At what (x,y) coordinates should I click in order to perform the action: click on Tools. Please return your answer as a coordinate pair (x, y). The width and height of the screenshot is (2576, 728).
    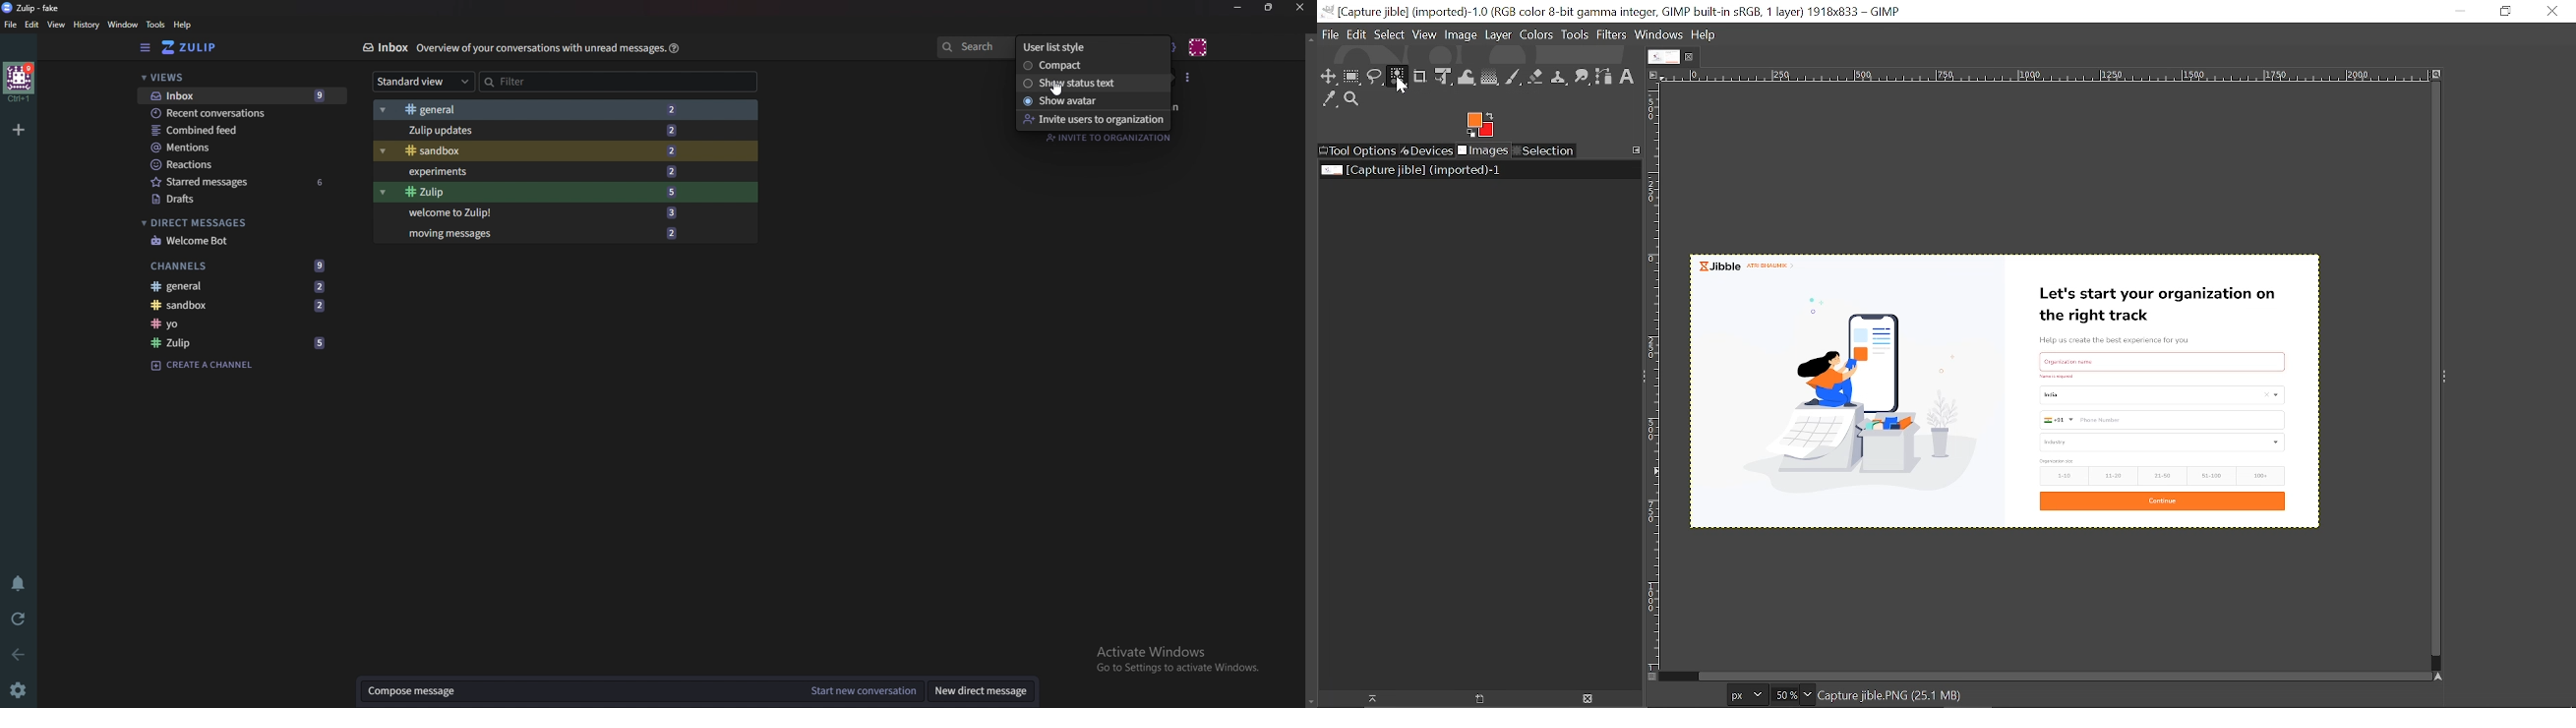
    Looking at the image, I should click on (155, 25).